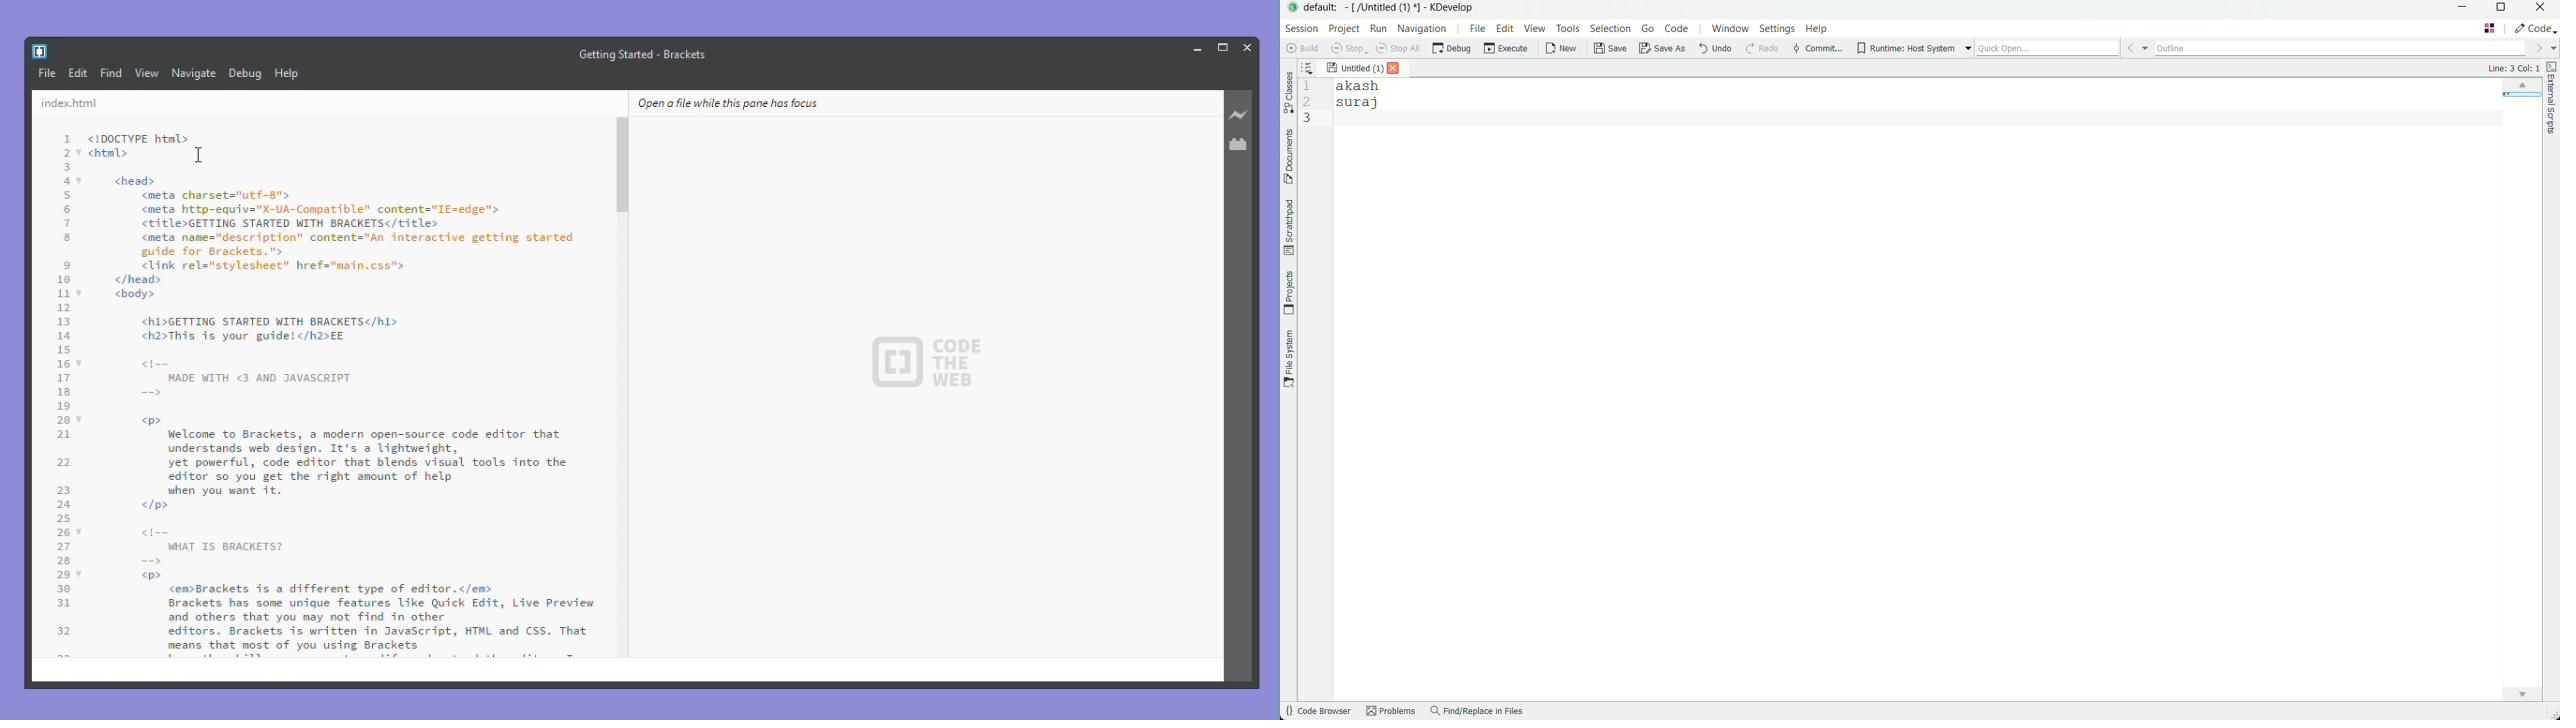 The width and height of the screenshot is (2576, 728). I want to click on edit, so click(78, 75).